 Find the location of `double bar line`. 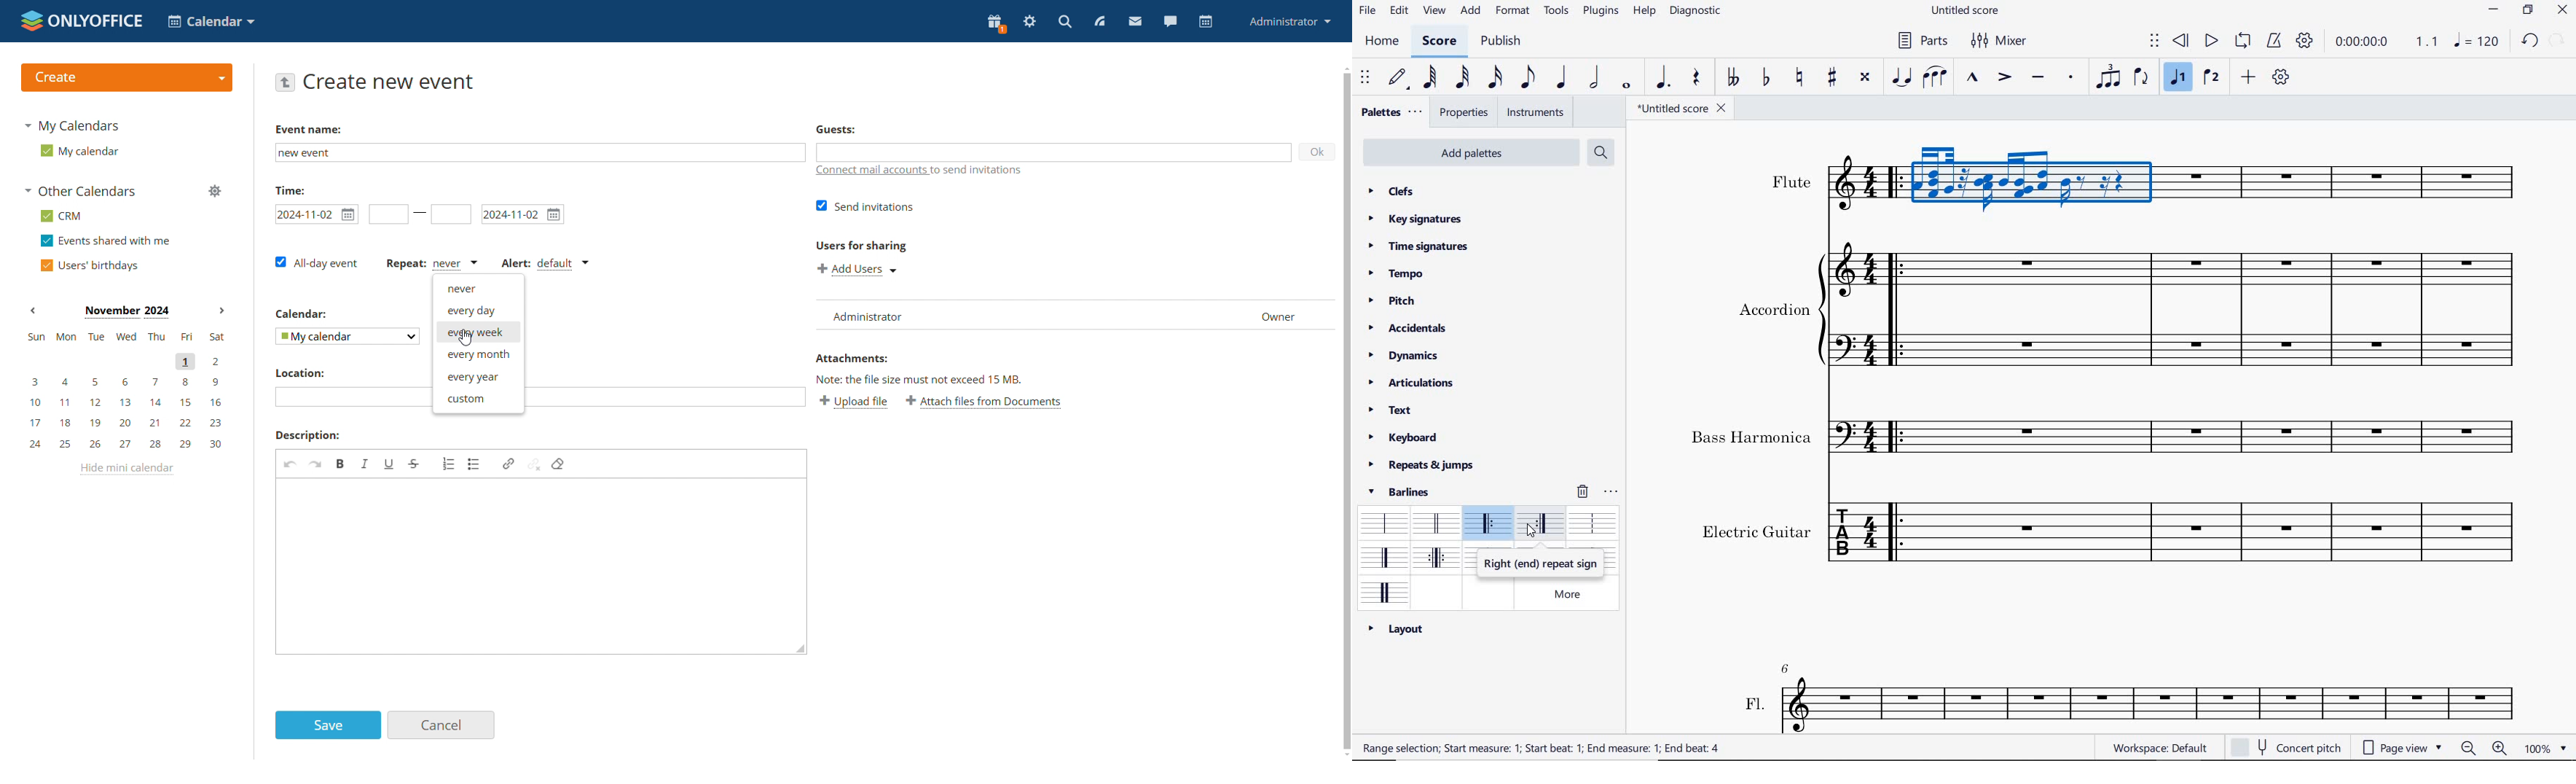

double bar line is located at coordinates (1435, 523).